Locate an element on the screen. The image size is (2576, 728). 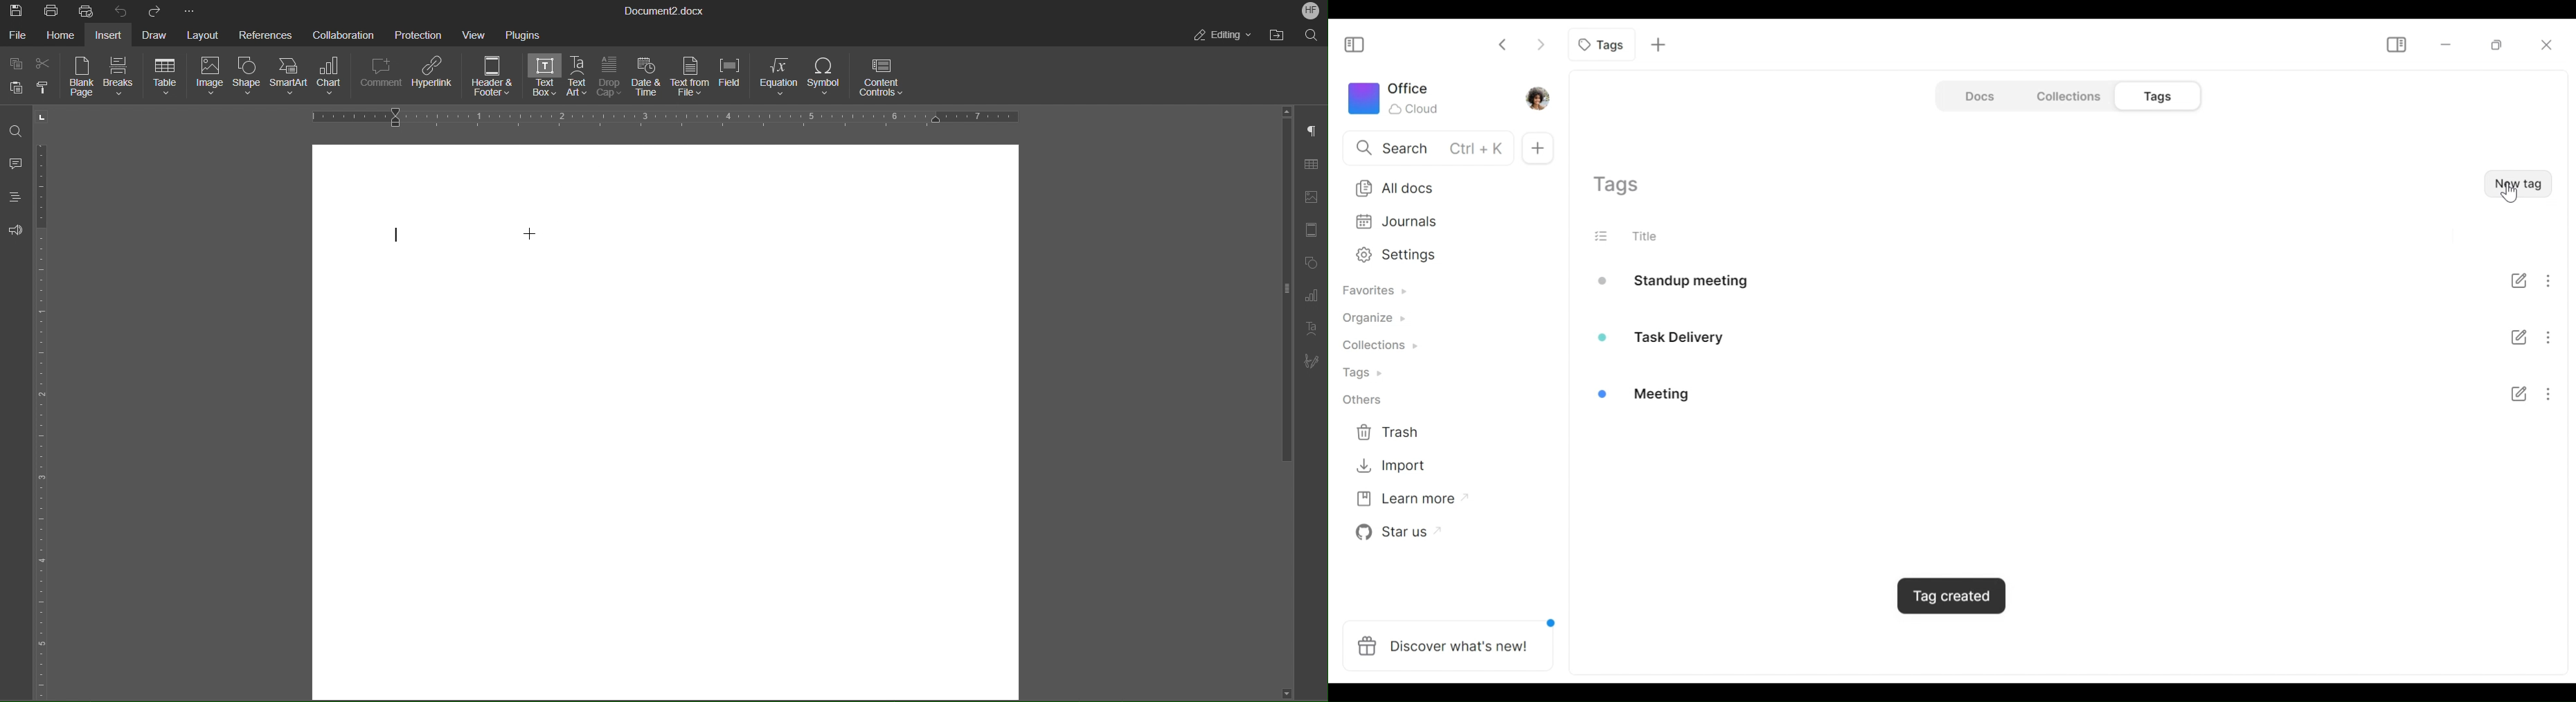
Cut is located at coordinates (44, 60).